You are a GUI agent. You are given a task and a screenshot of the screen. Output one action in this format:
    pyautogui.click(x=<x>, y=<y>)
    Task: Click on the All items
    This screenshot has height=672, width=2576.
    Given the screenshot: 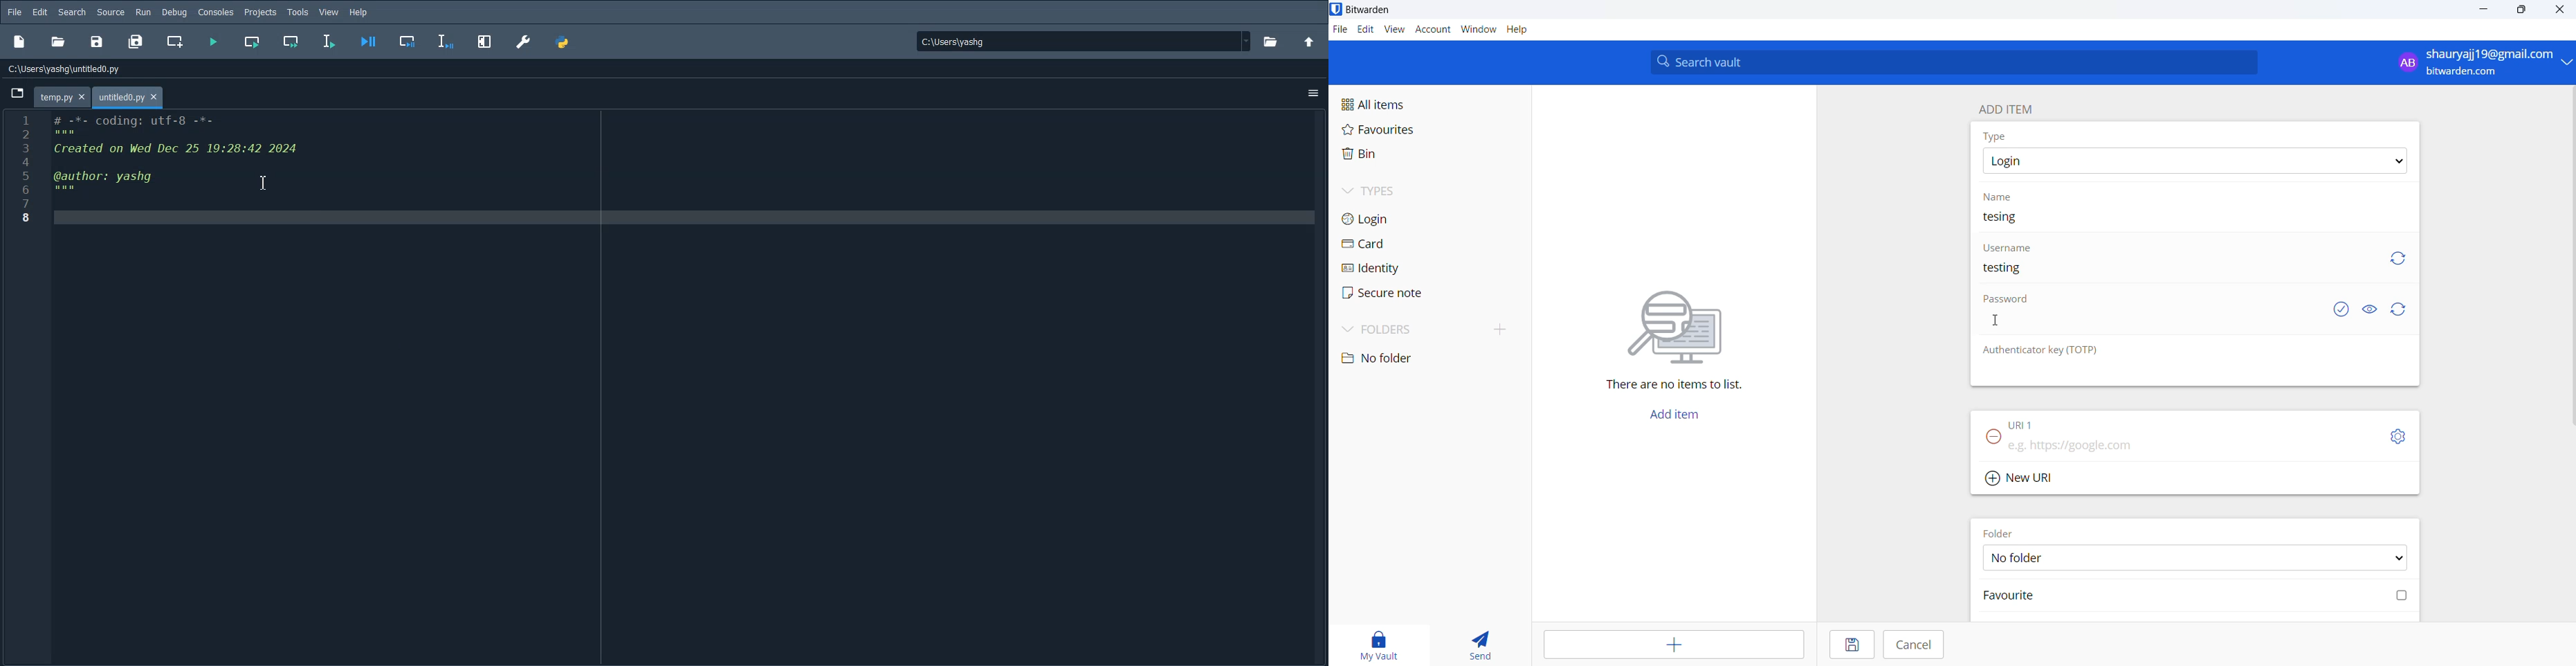 What is the action you would take?
    pyautogui.click(x=1403, y=103)
    